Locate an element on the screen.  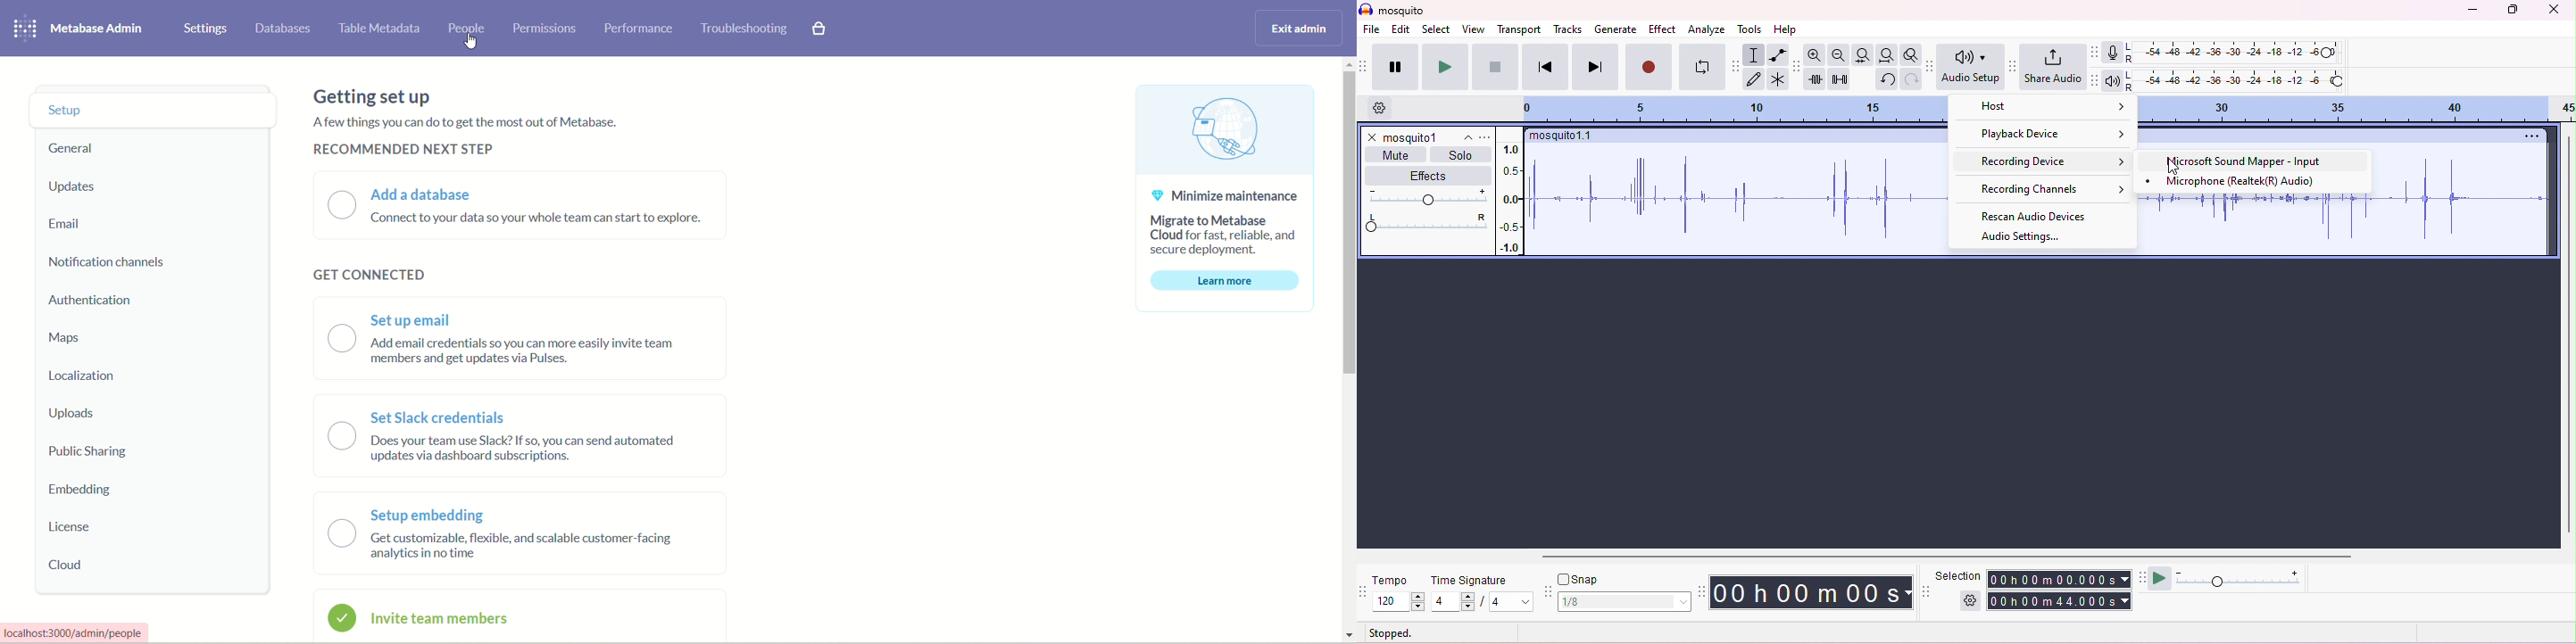
zoom in is located at coordinates (1837, 55).